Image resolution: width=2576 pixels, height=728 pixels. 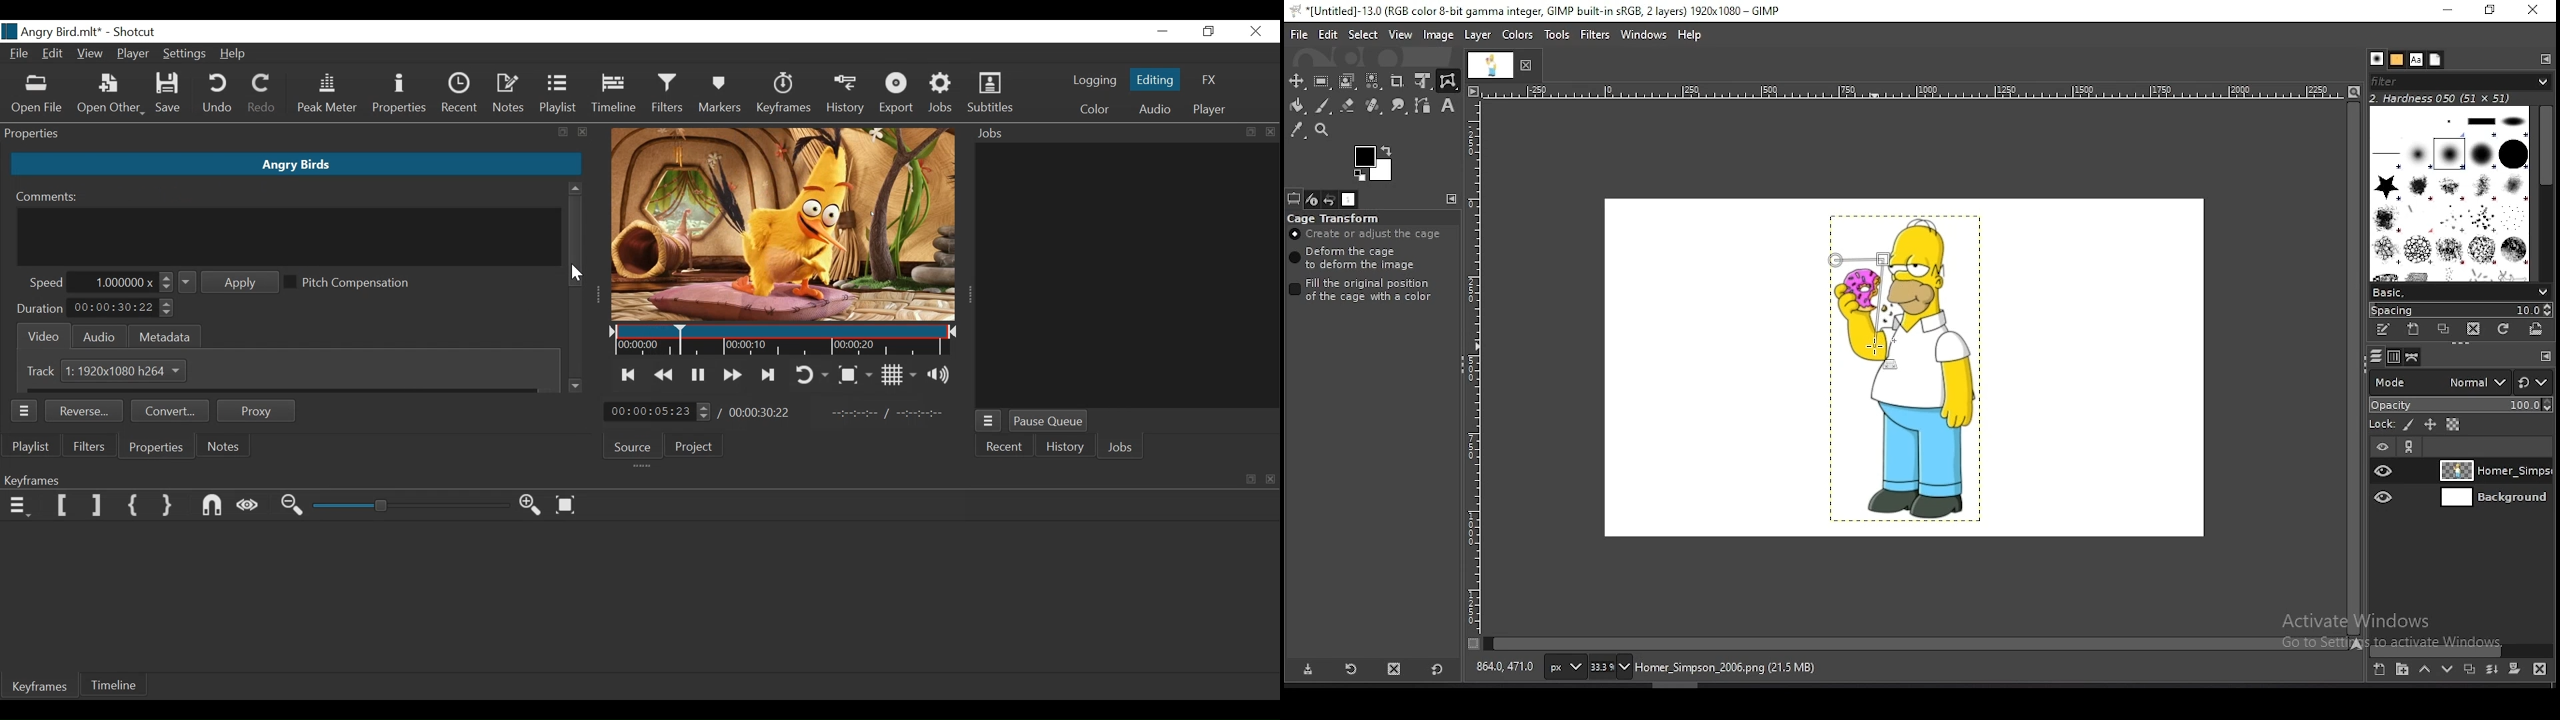 I want to click on Edit, so click(x=53, y=55).